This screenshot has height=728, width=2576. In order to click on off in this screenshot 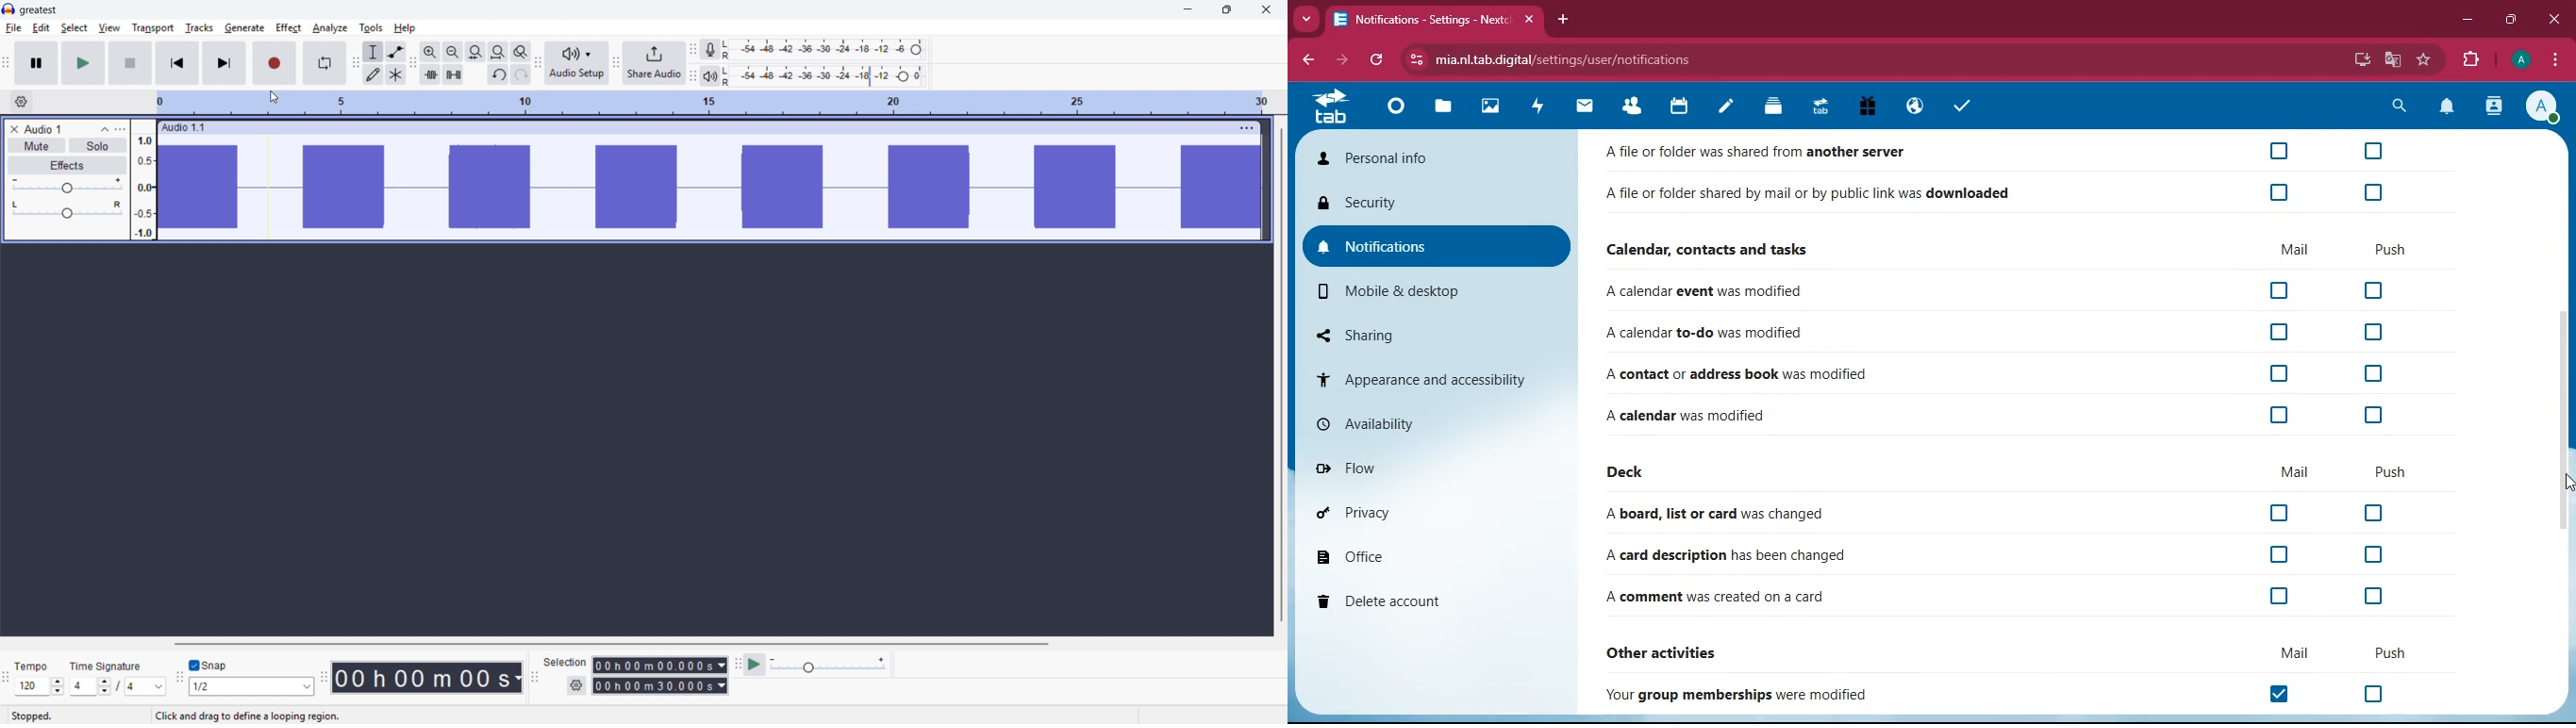, I will do `click(2279, 557)`.